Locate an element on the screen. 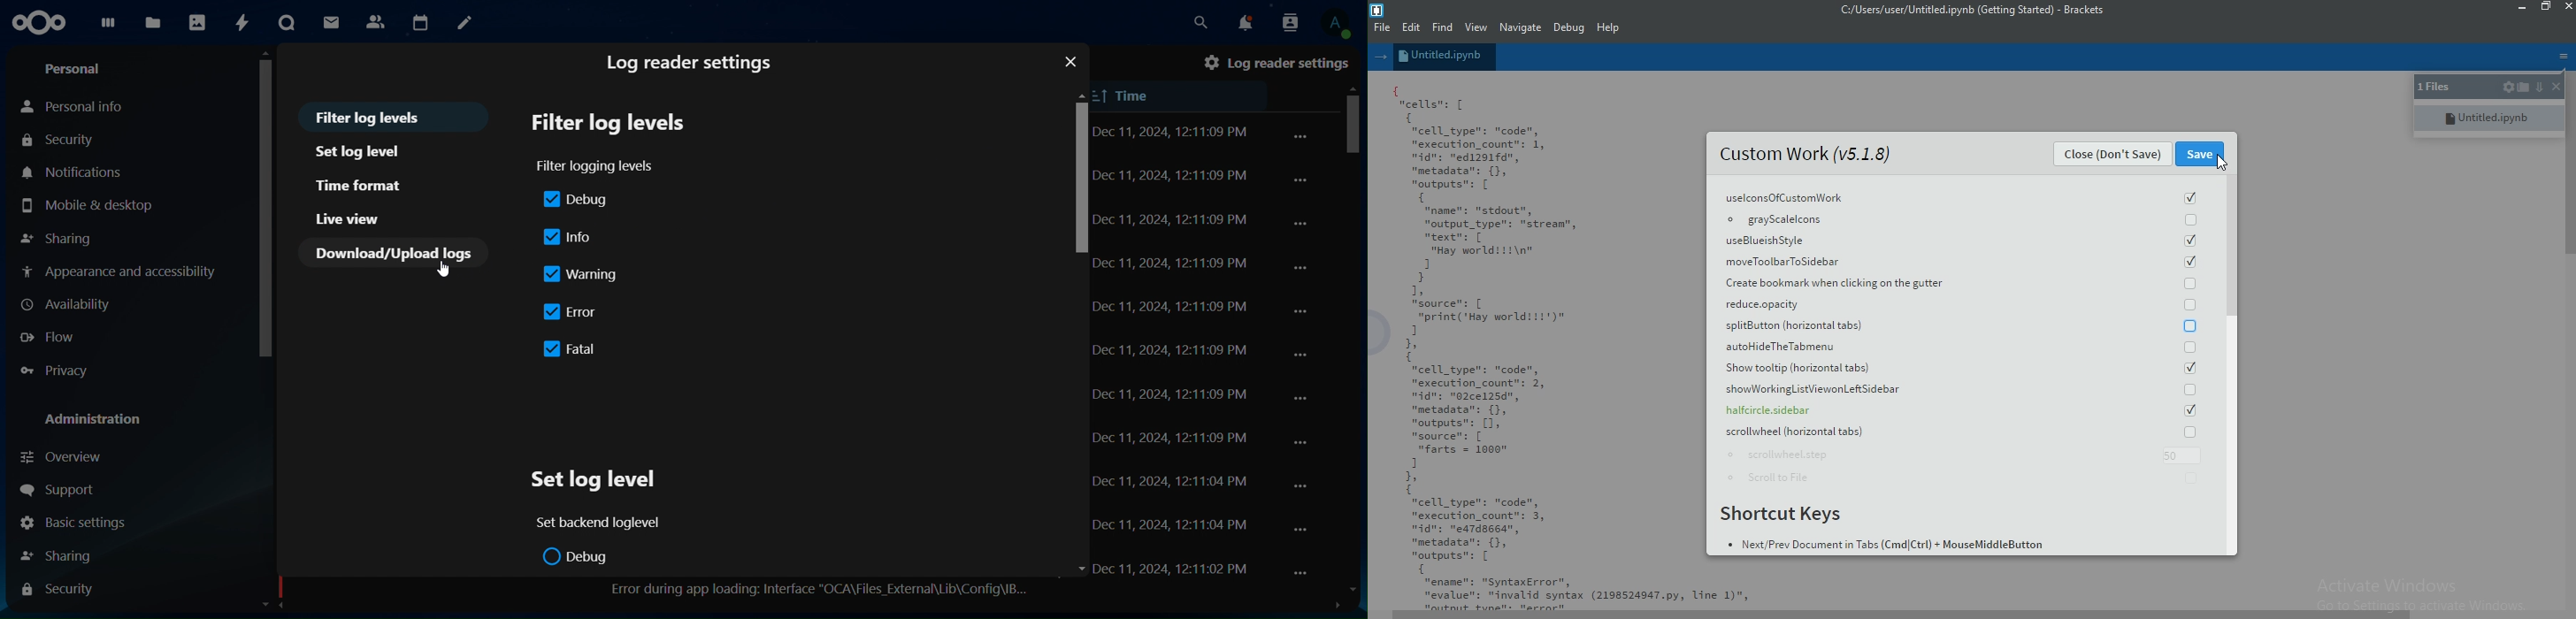  photos is located at coordinates (196, 24).